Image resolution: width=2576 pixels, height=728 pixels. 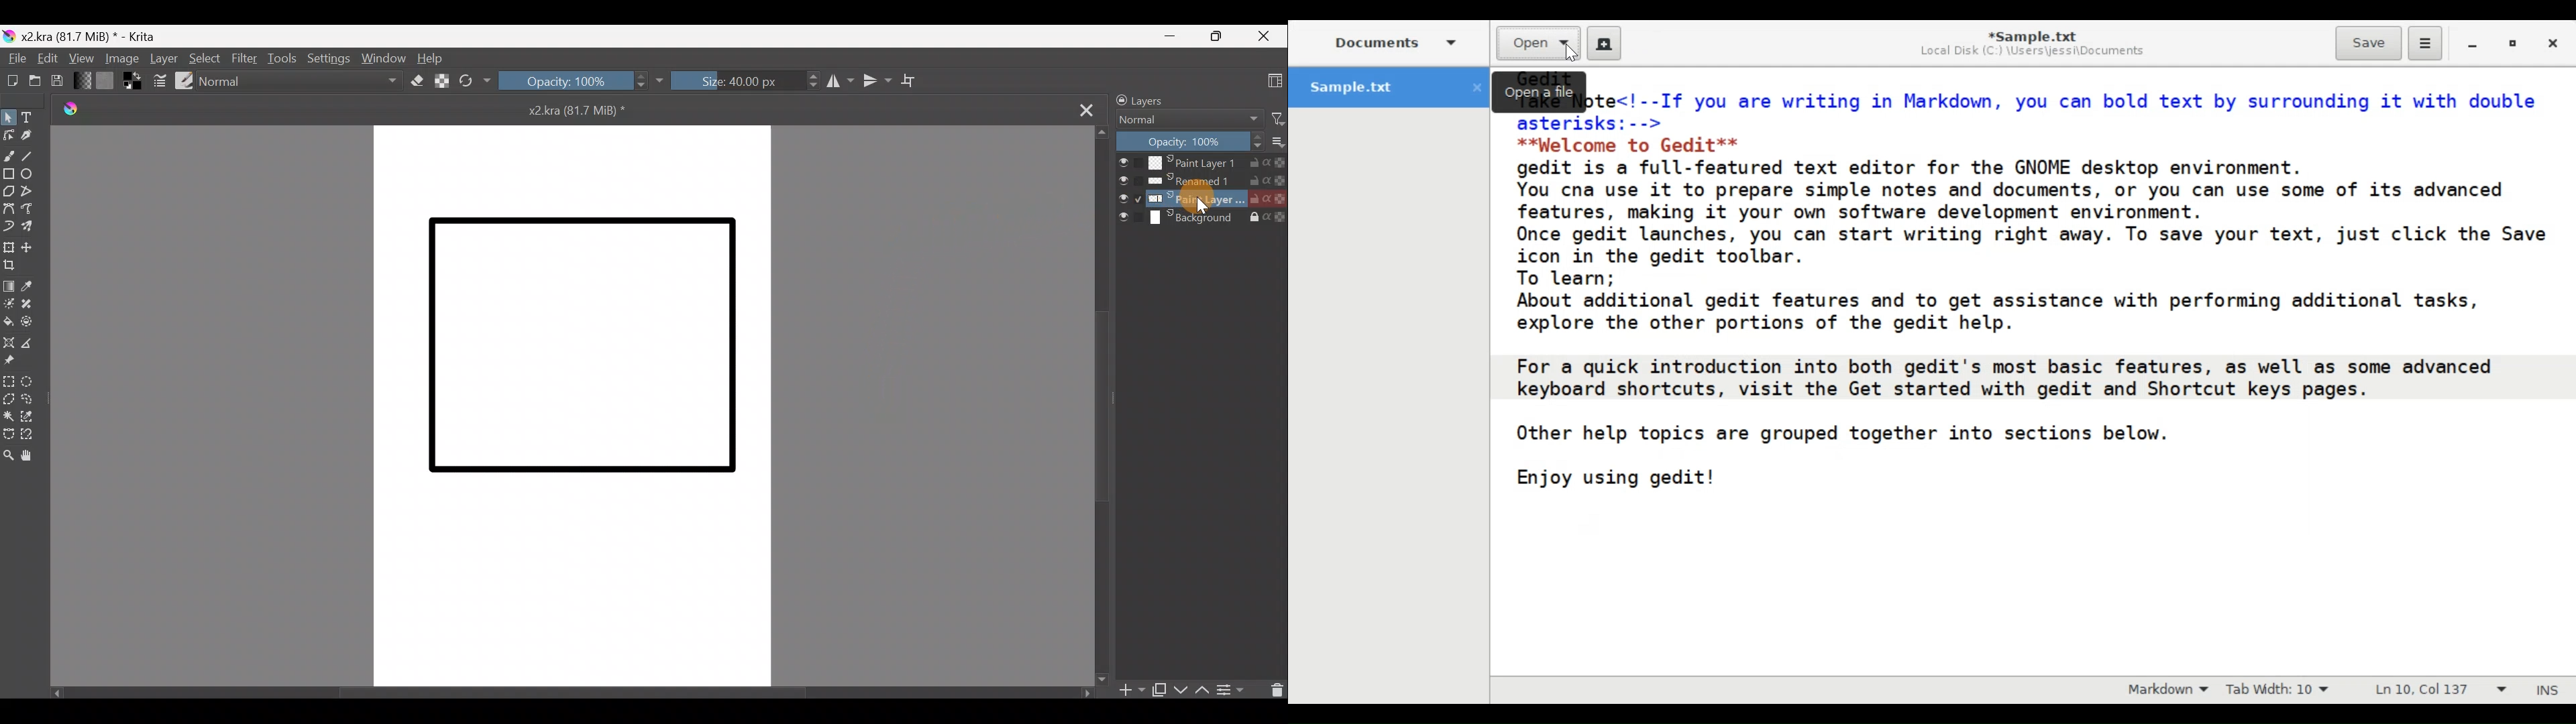 What do you see at coordinates (2474, 44) in the screenshot?
I see `minimize` at bounding box center [2474, 44].